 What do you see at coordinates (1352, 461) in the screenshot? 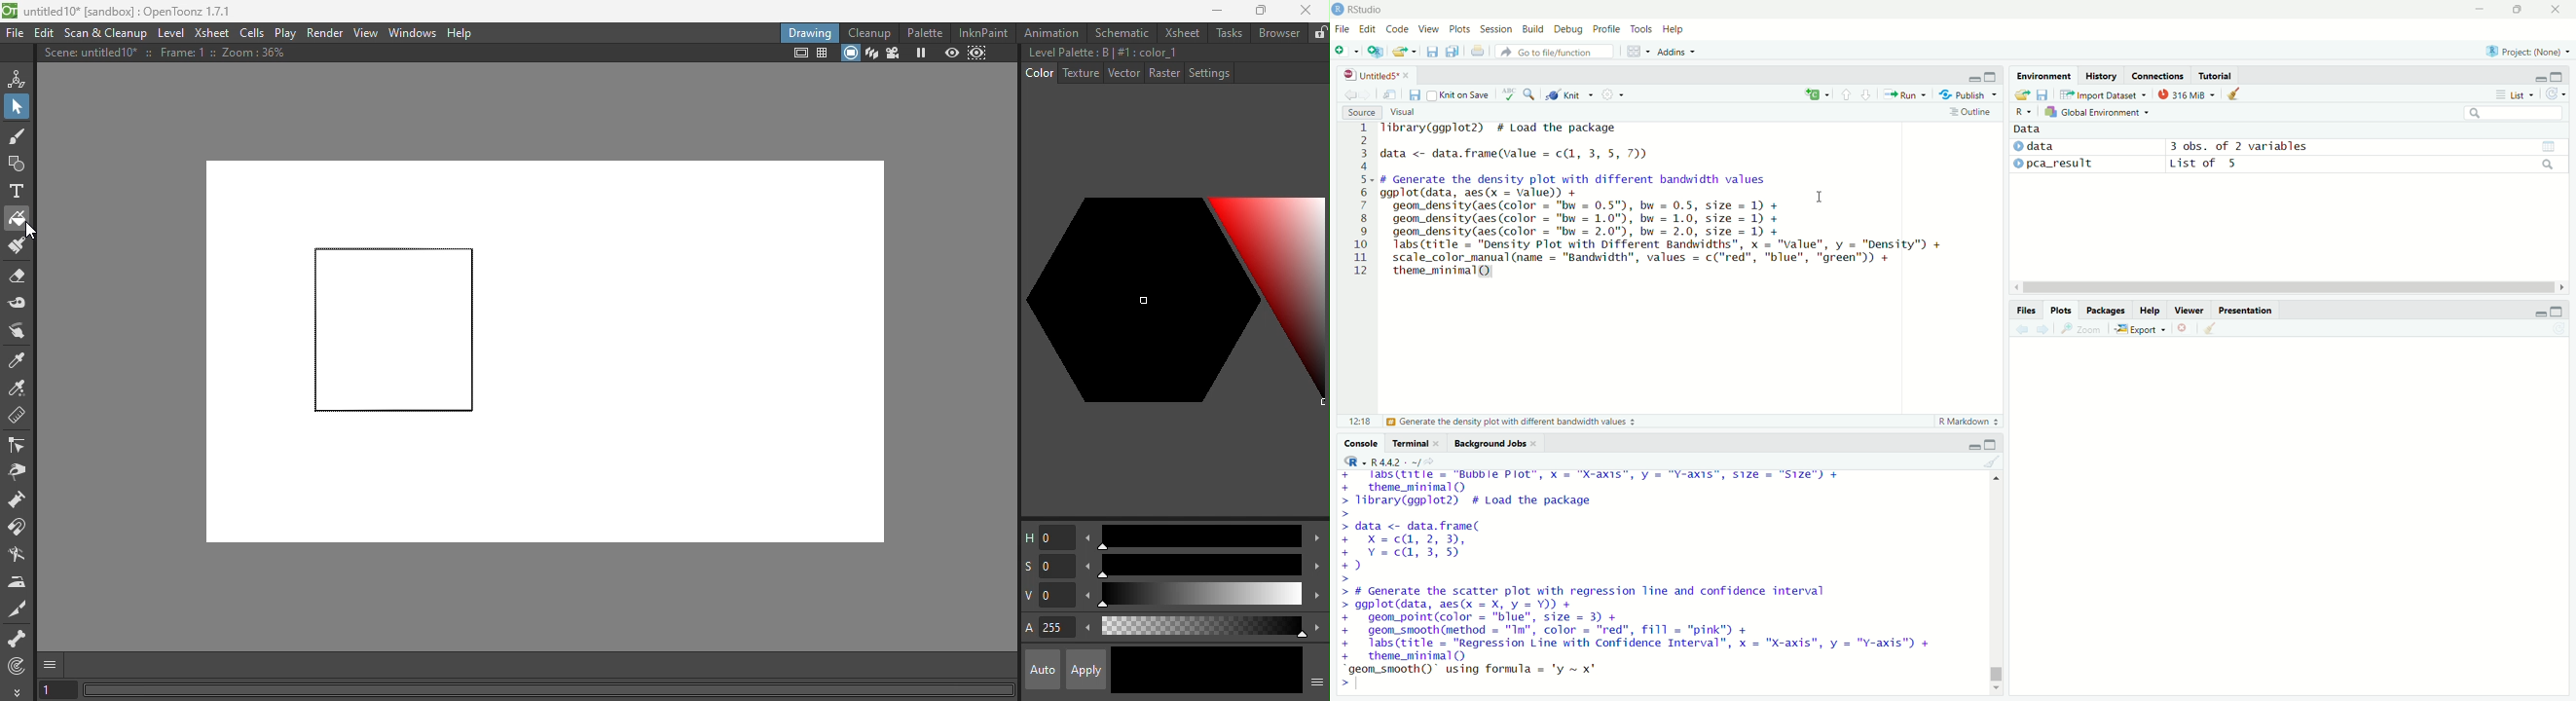
I see `R` at bounding box center [1352, 461].